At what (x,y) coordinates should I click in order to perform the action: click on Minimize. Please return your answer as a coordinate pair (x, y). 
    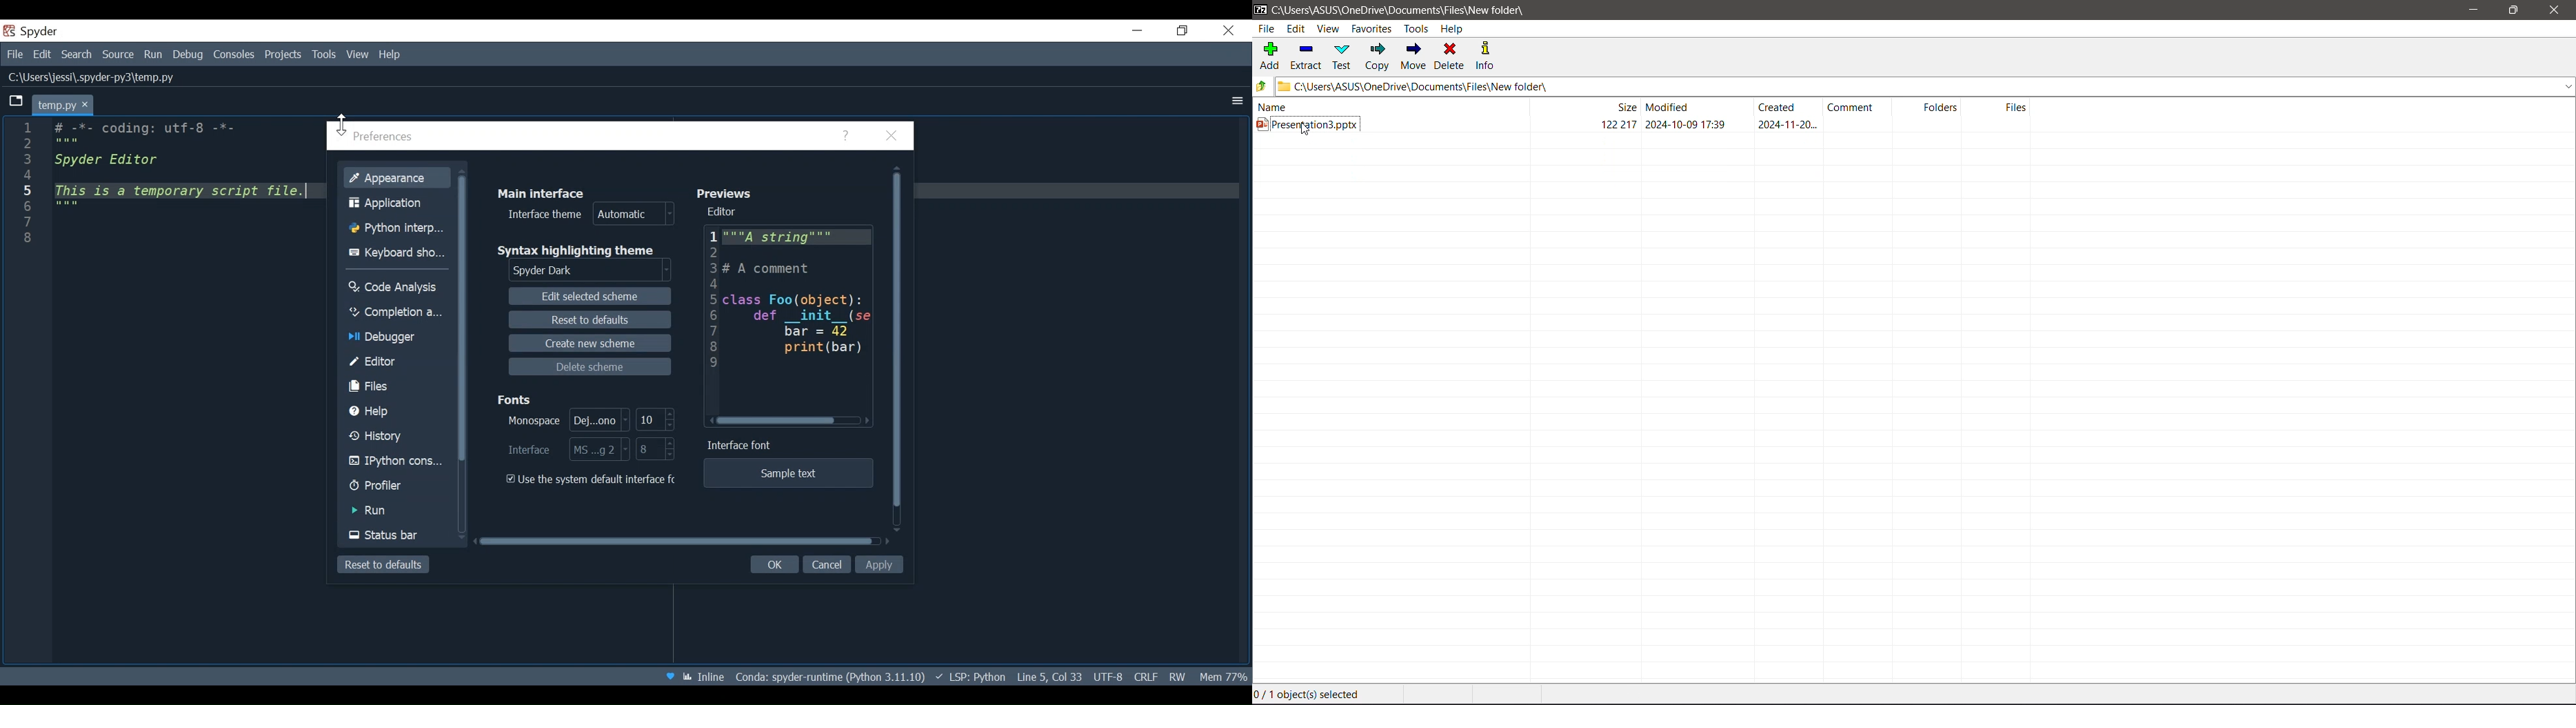
    Looking at the image, I should click on (1136, 30).